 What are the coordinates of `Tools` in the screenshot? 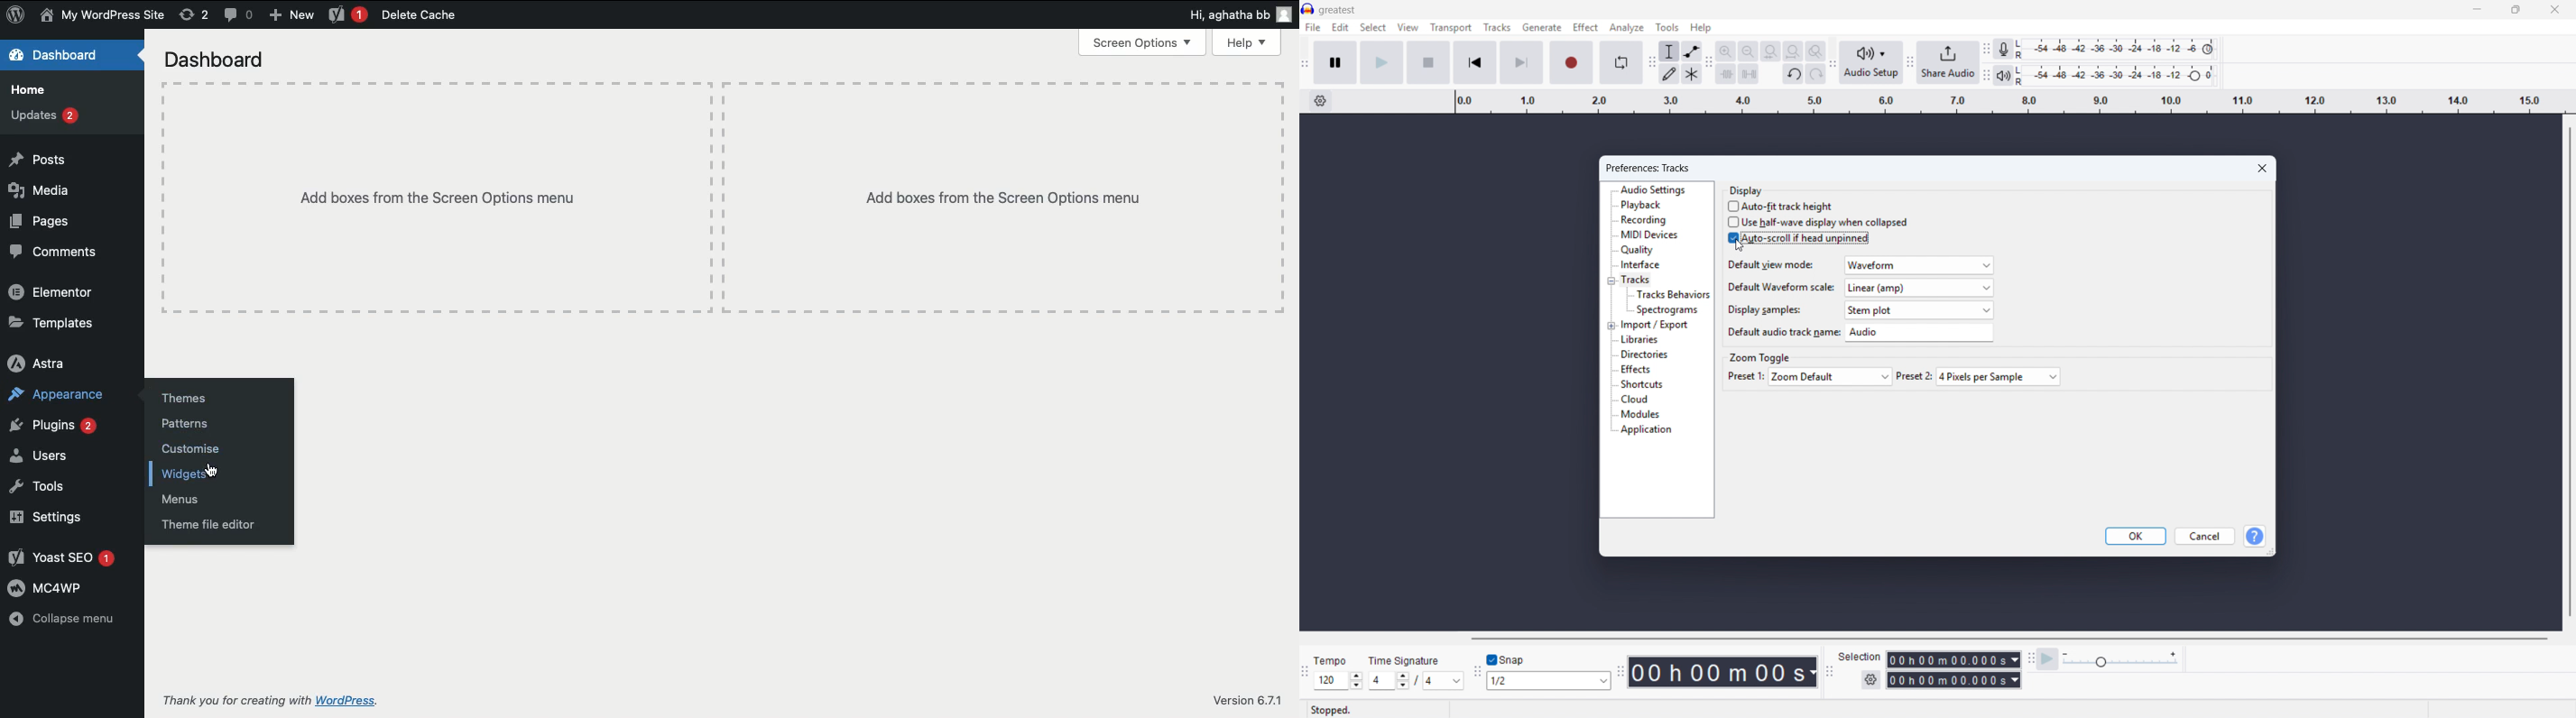 It's located at (52, 490).